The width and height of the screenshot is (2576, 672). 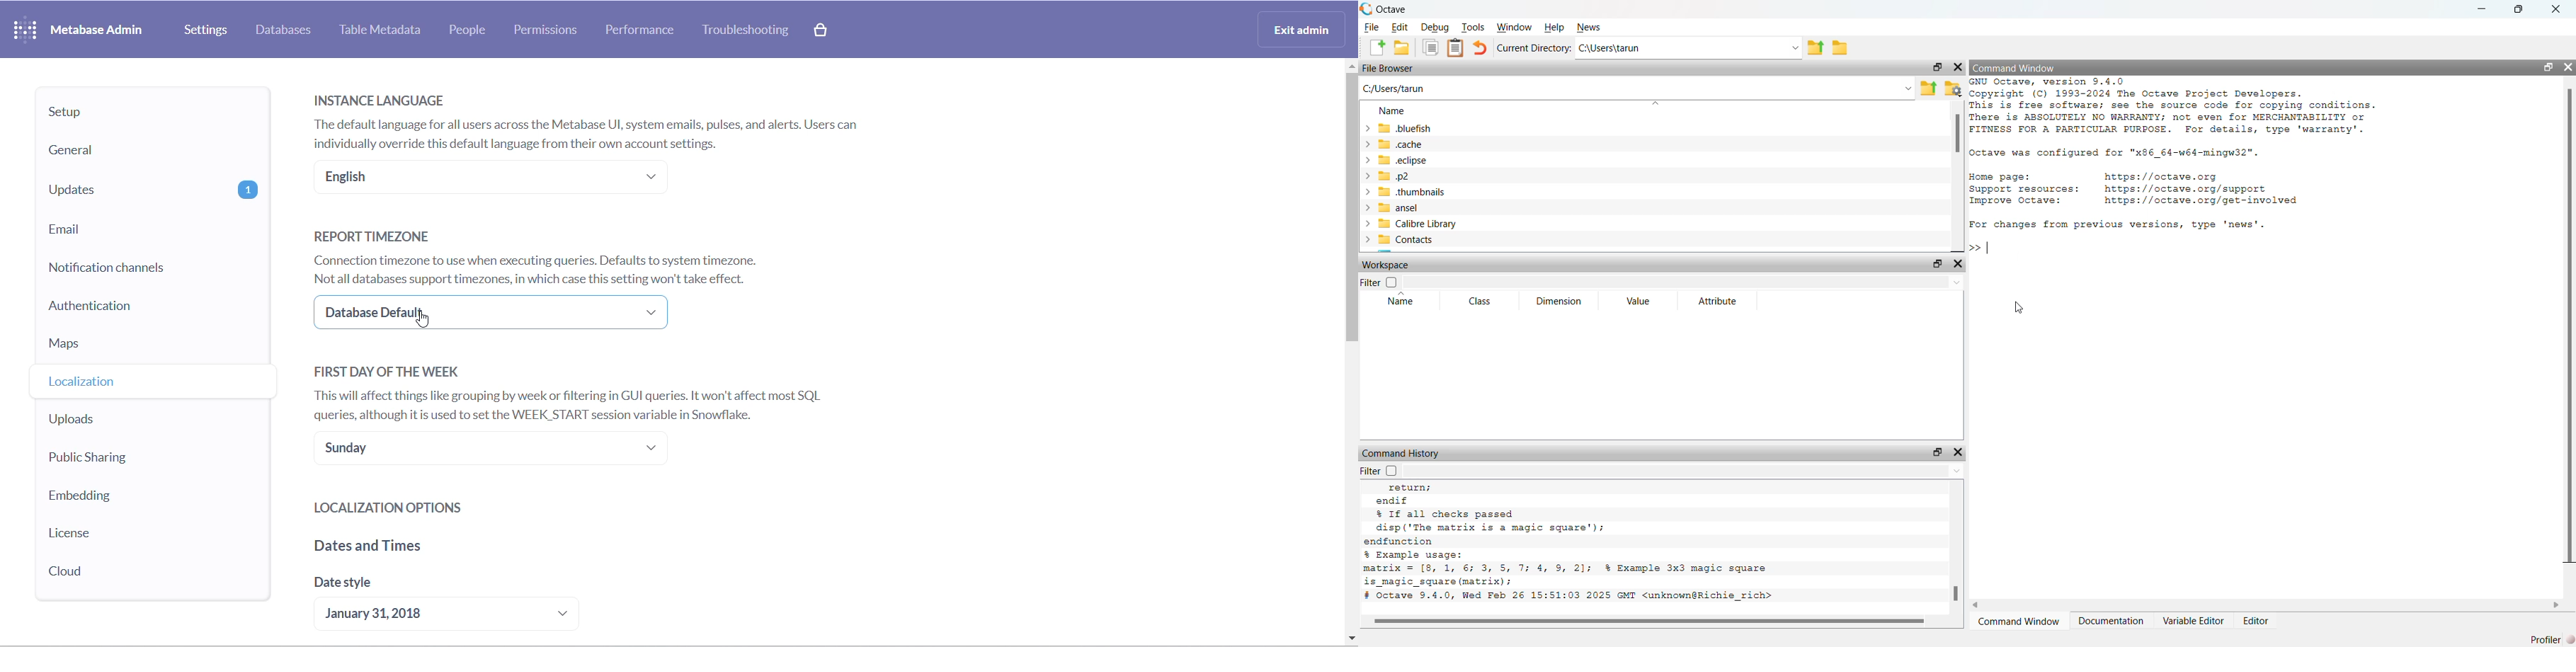 I want to click on Previous Folder, so click(x=1929, y=88).